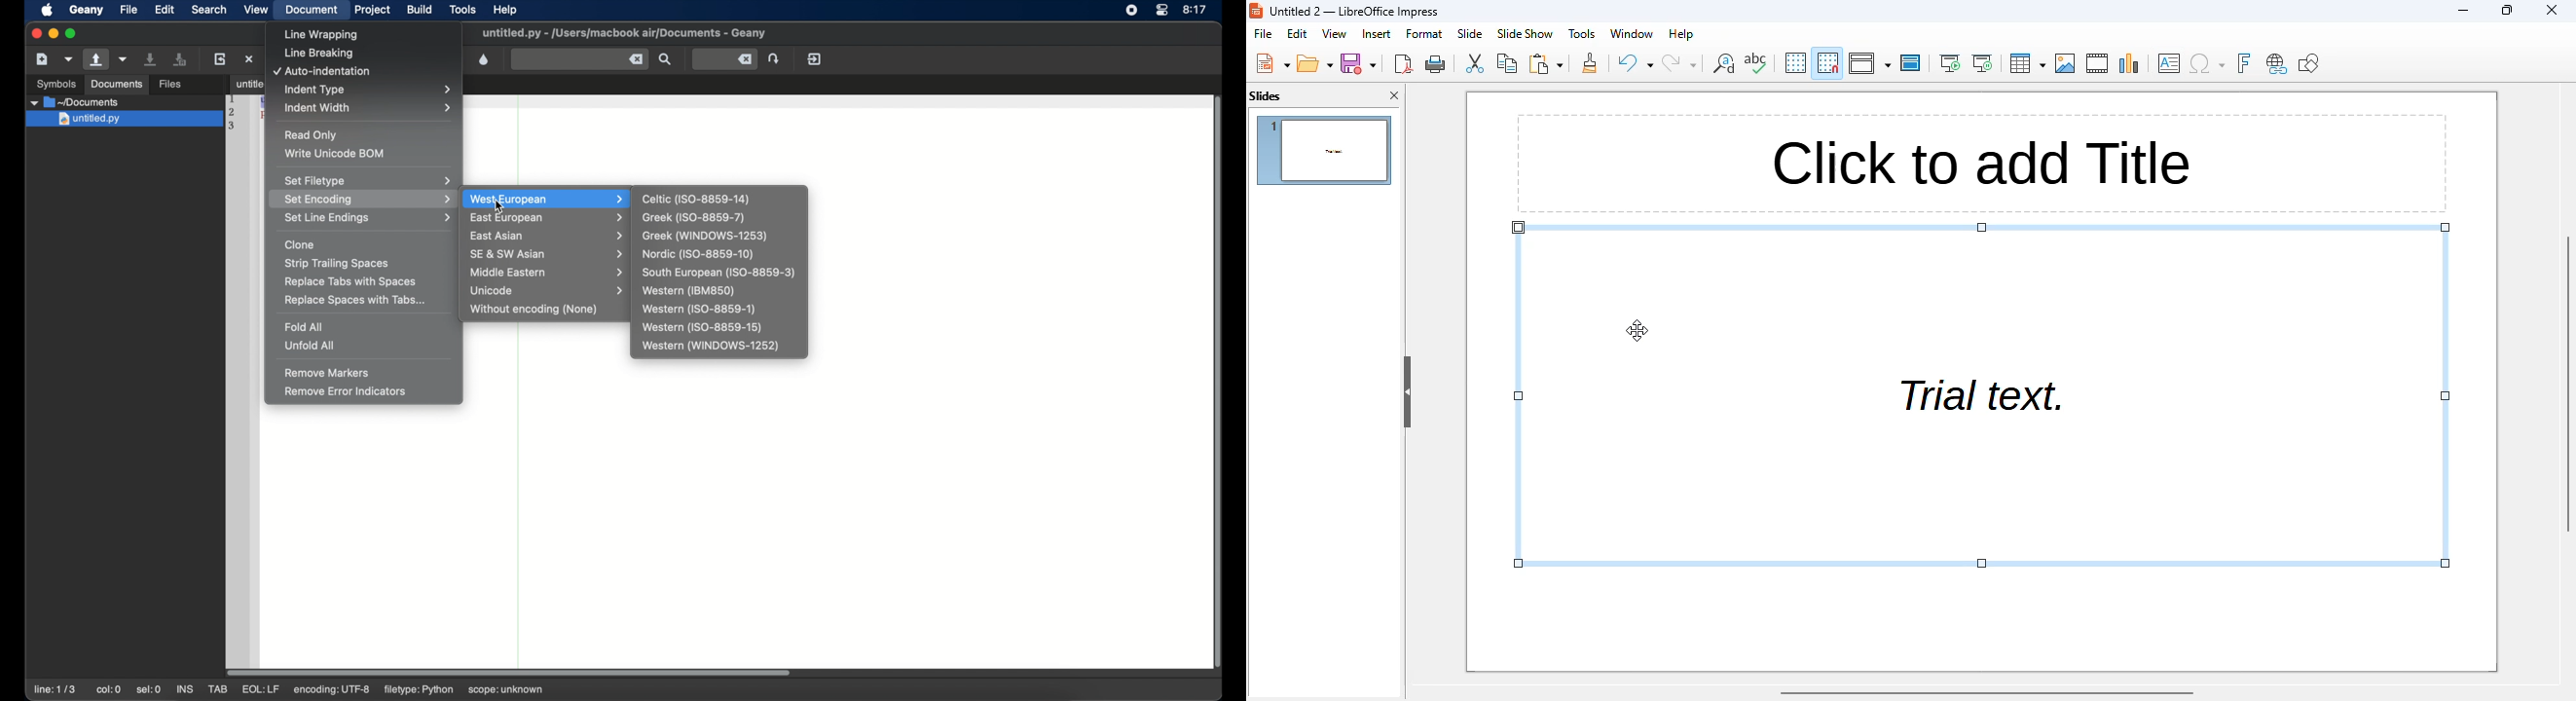 The height and width of the screenshot is (728, 2576). What do you see at coordinates (1359, 63) in the screenshot?
I see `save` at bounding box center [1359, 63].